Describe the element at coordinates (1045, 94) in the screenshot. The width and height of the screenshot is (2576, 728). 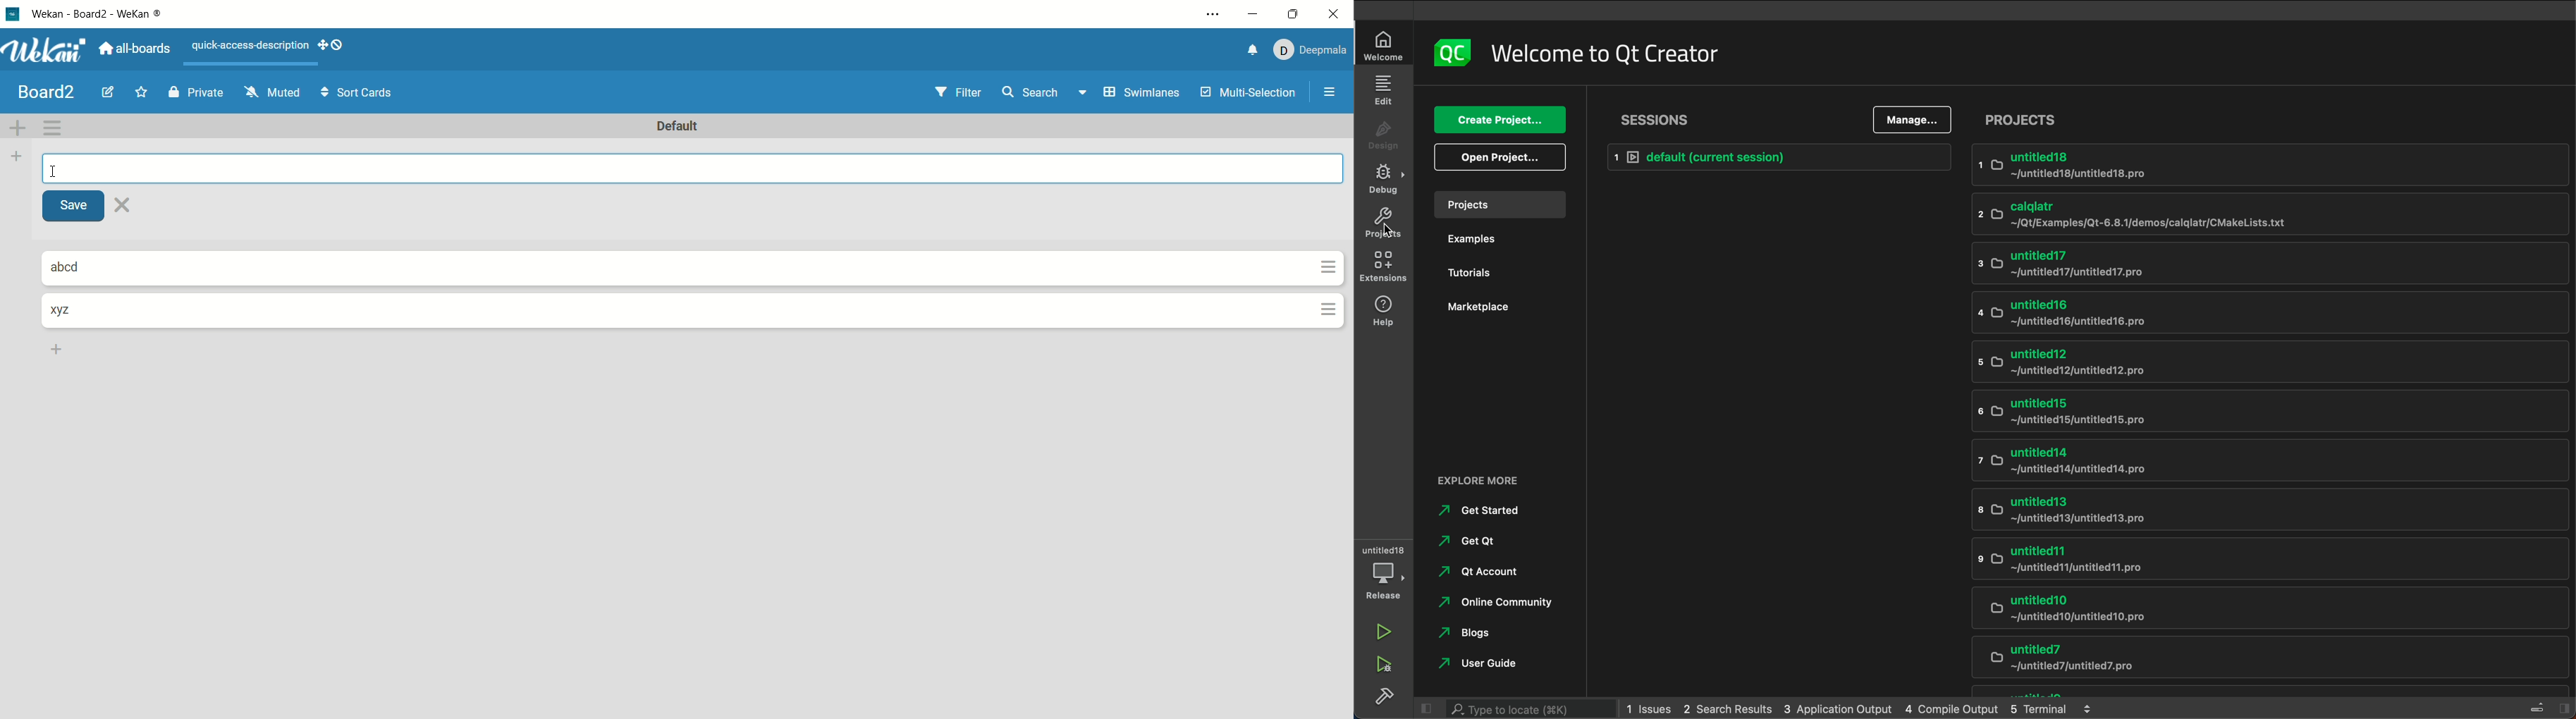
I see `search` at that location.